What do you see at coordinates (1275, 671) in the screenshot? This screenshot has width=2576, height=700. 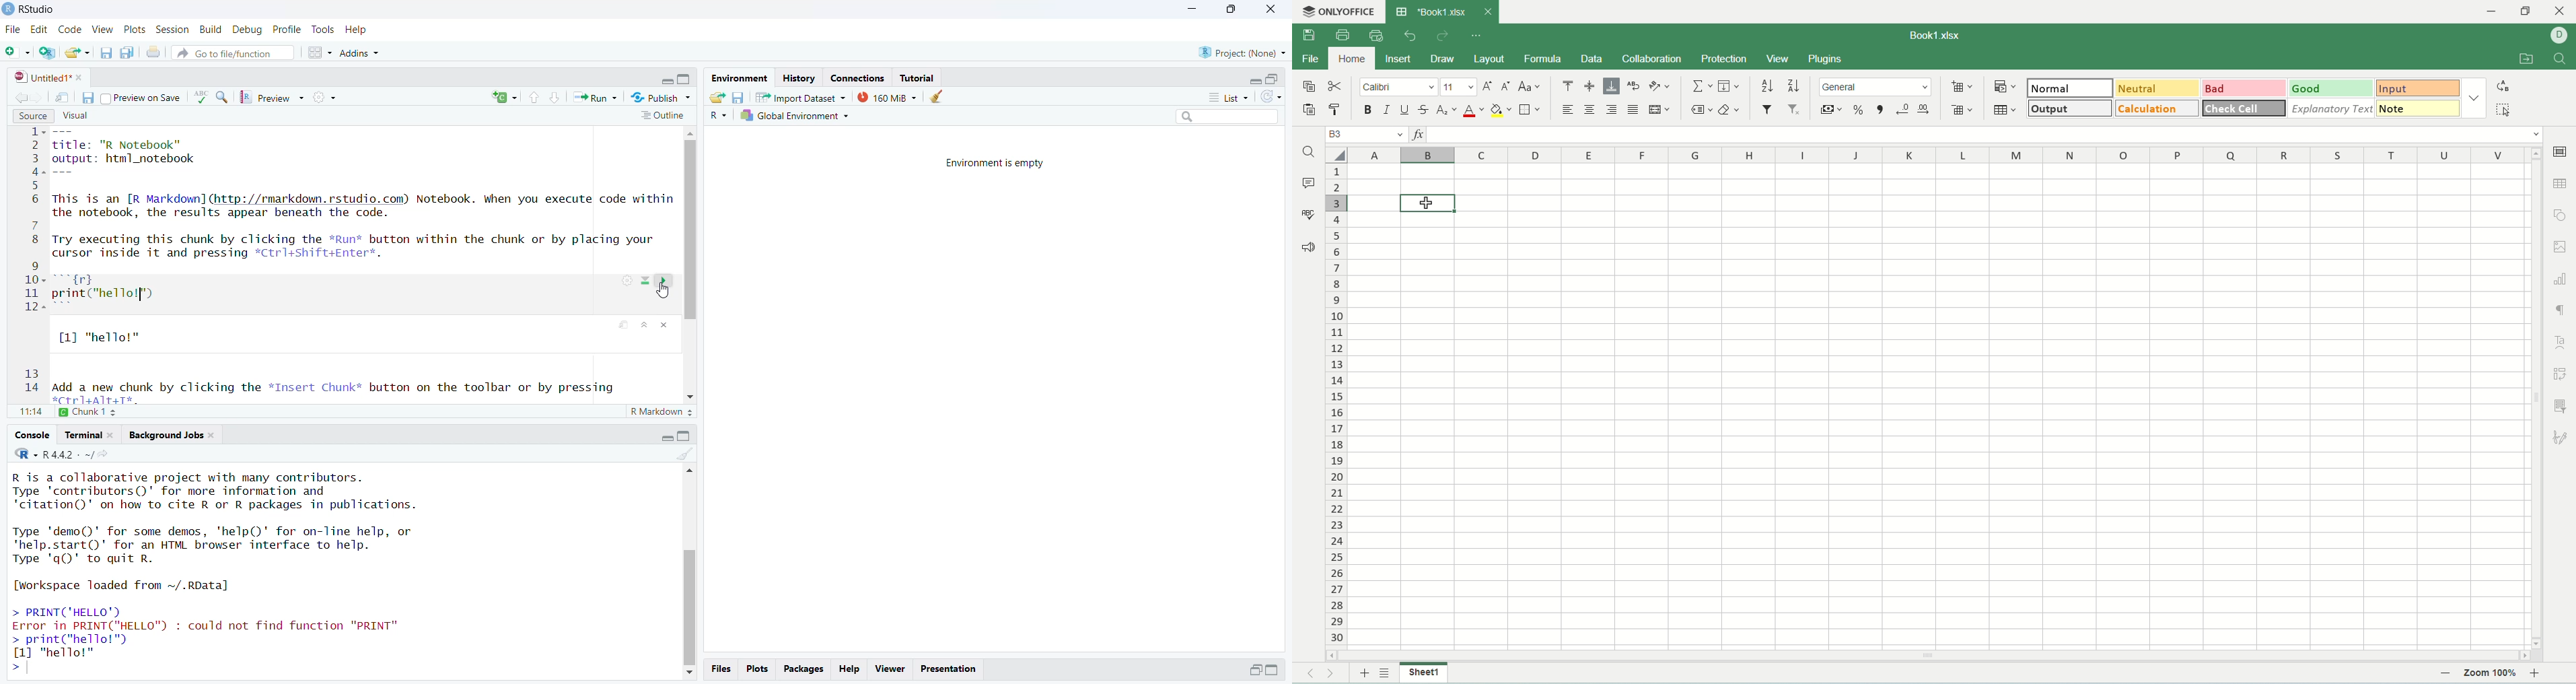 I see `expand` at bounding box center [1275, 671].